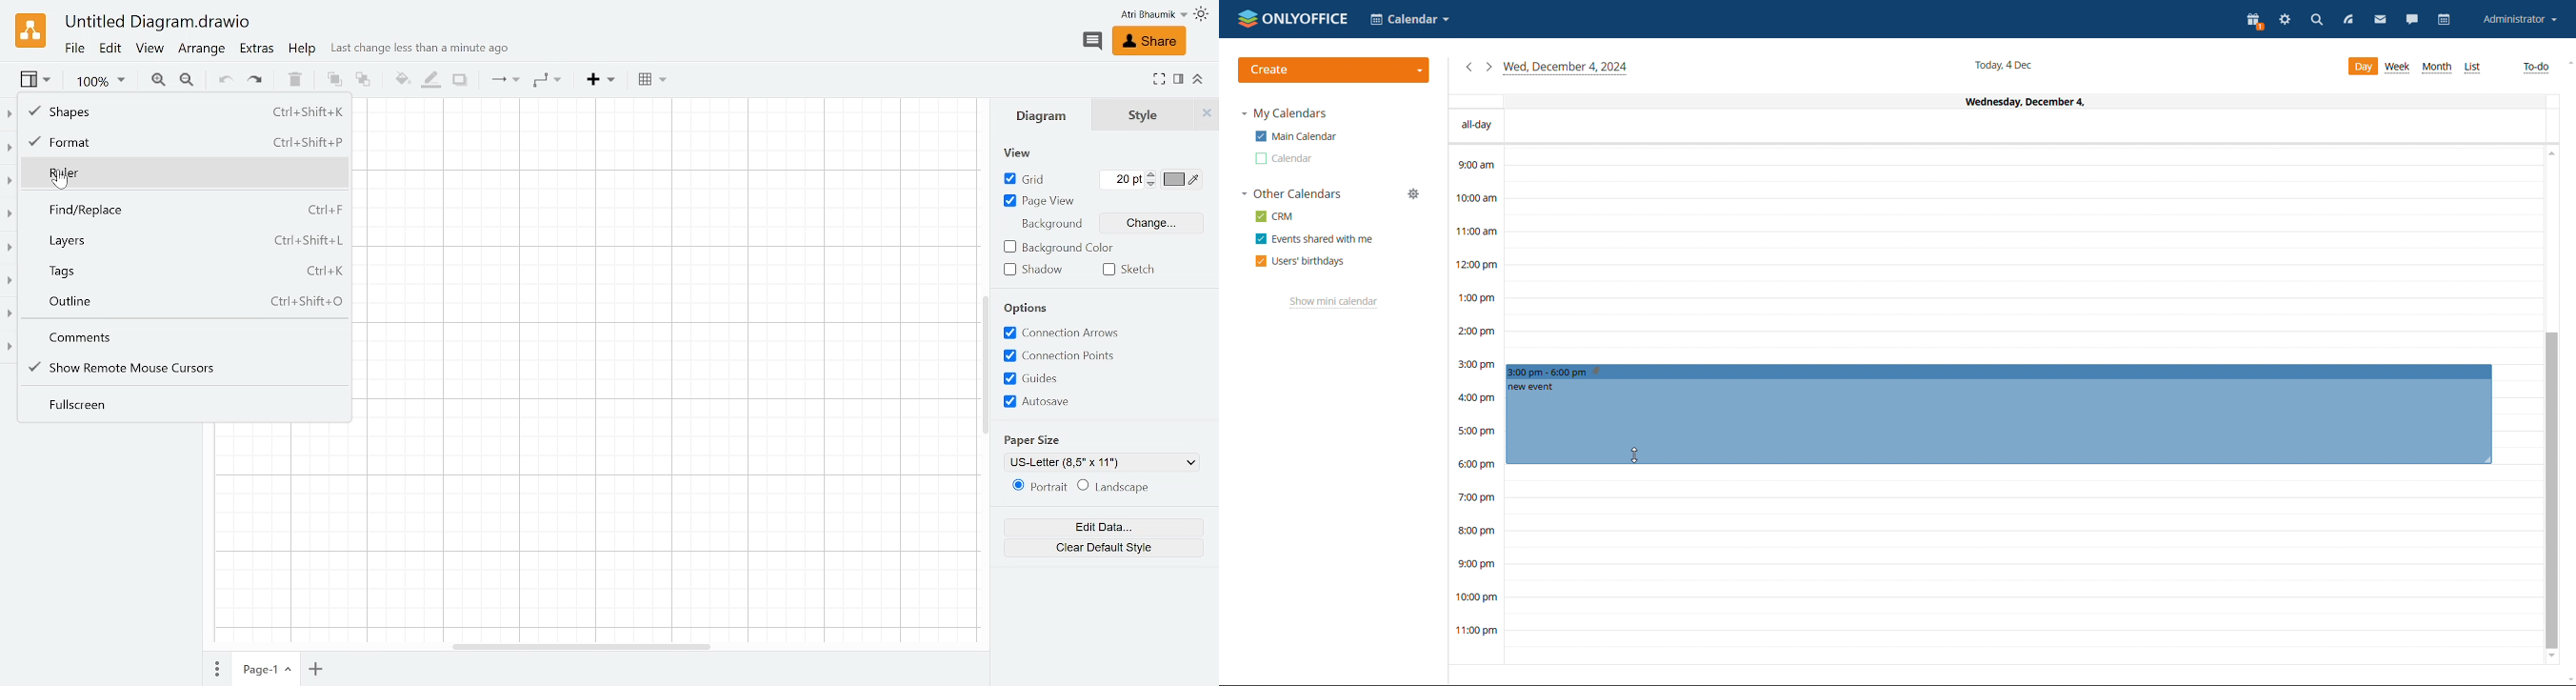 The height and width of the screenshot is (700, 2576). Describe the element at coordinates (175, 111) in the screenshot. I see `Shapes` at that location.